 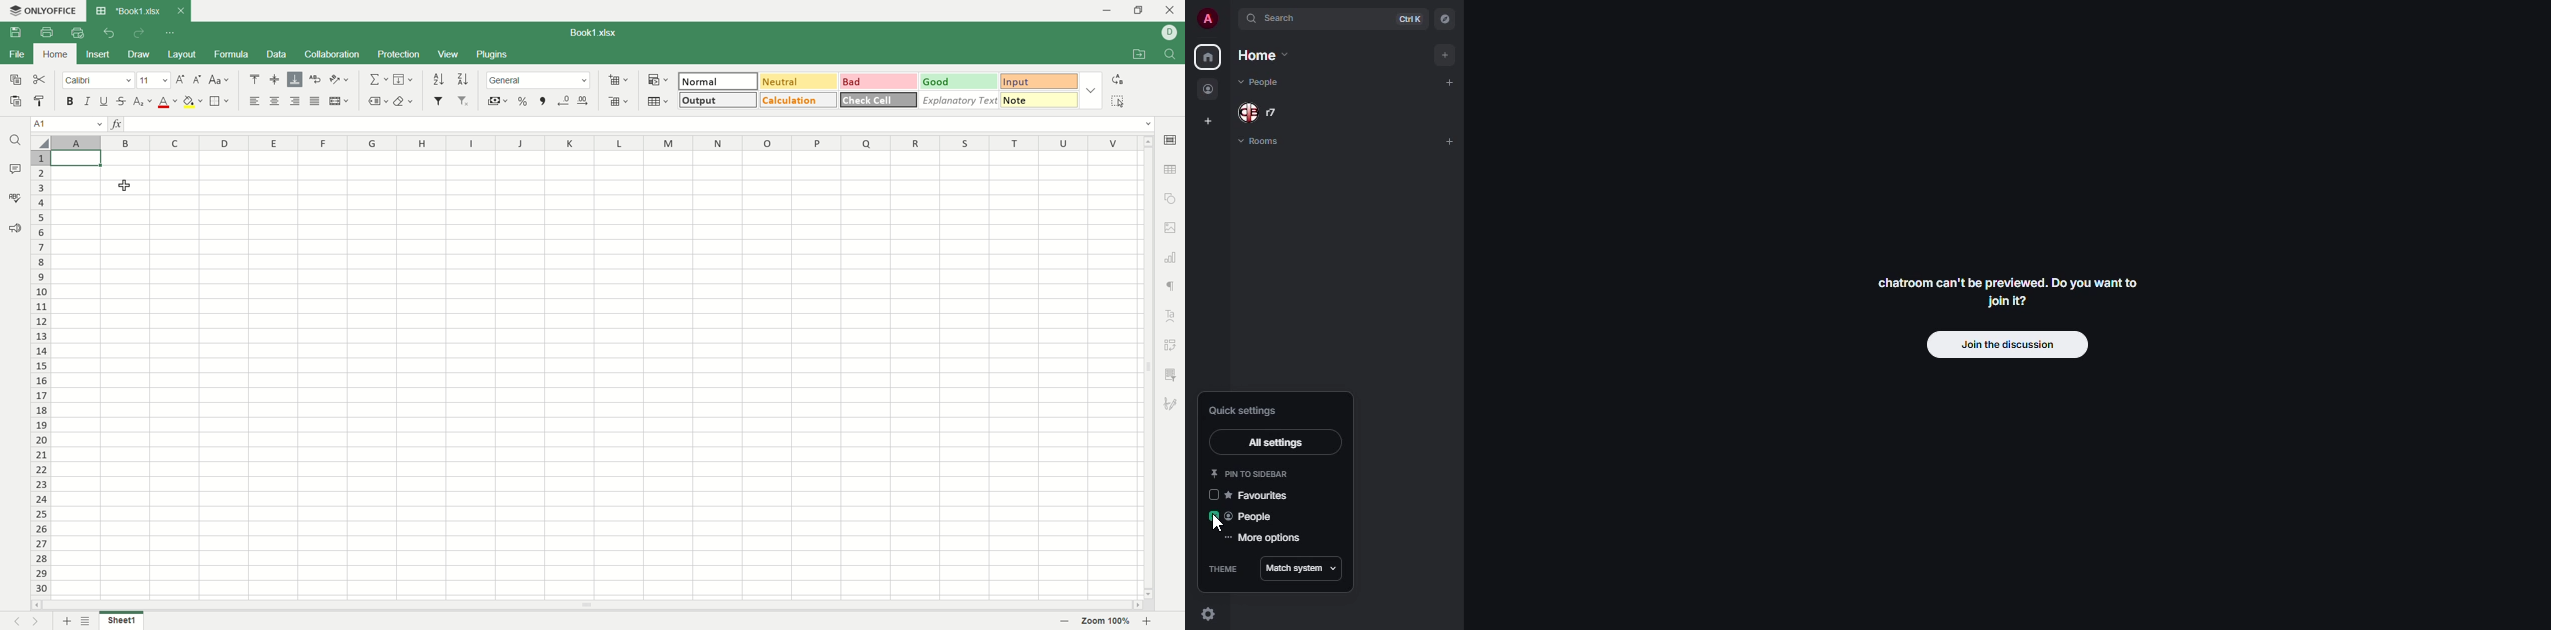 What do you see at coordinates (1285, 21) in the screenshot?
I see `search` at bounding box center [1285, 21].